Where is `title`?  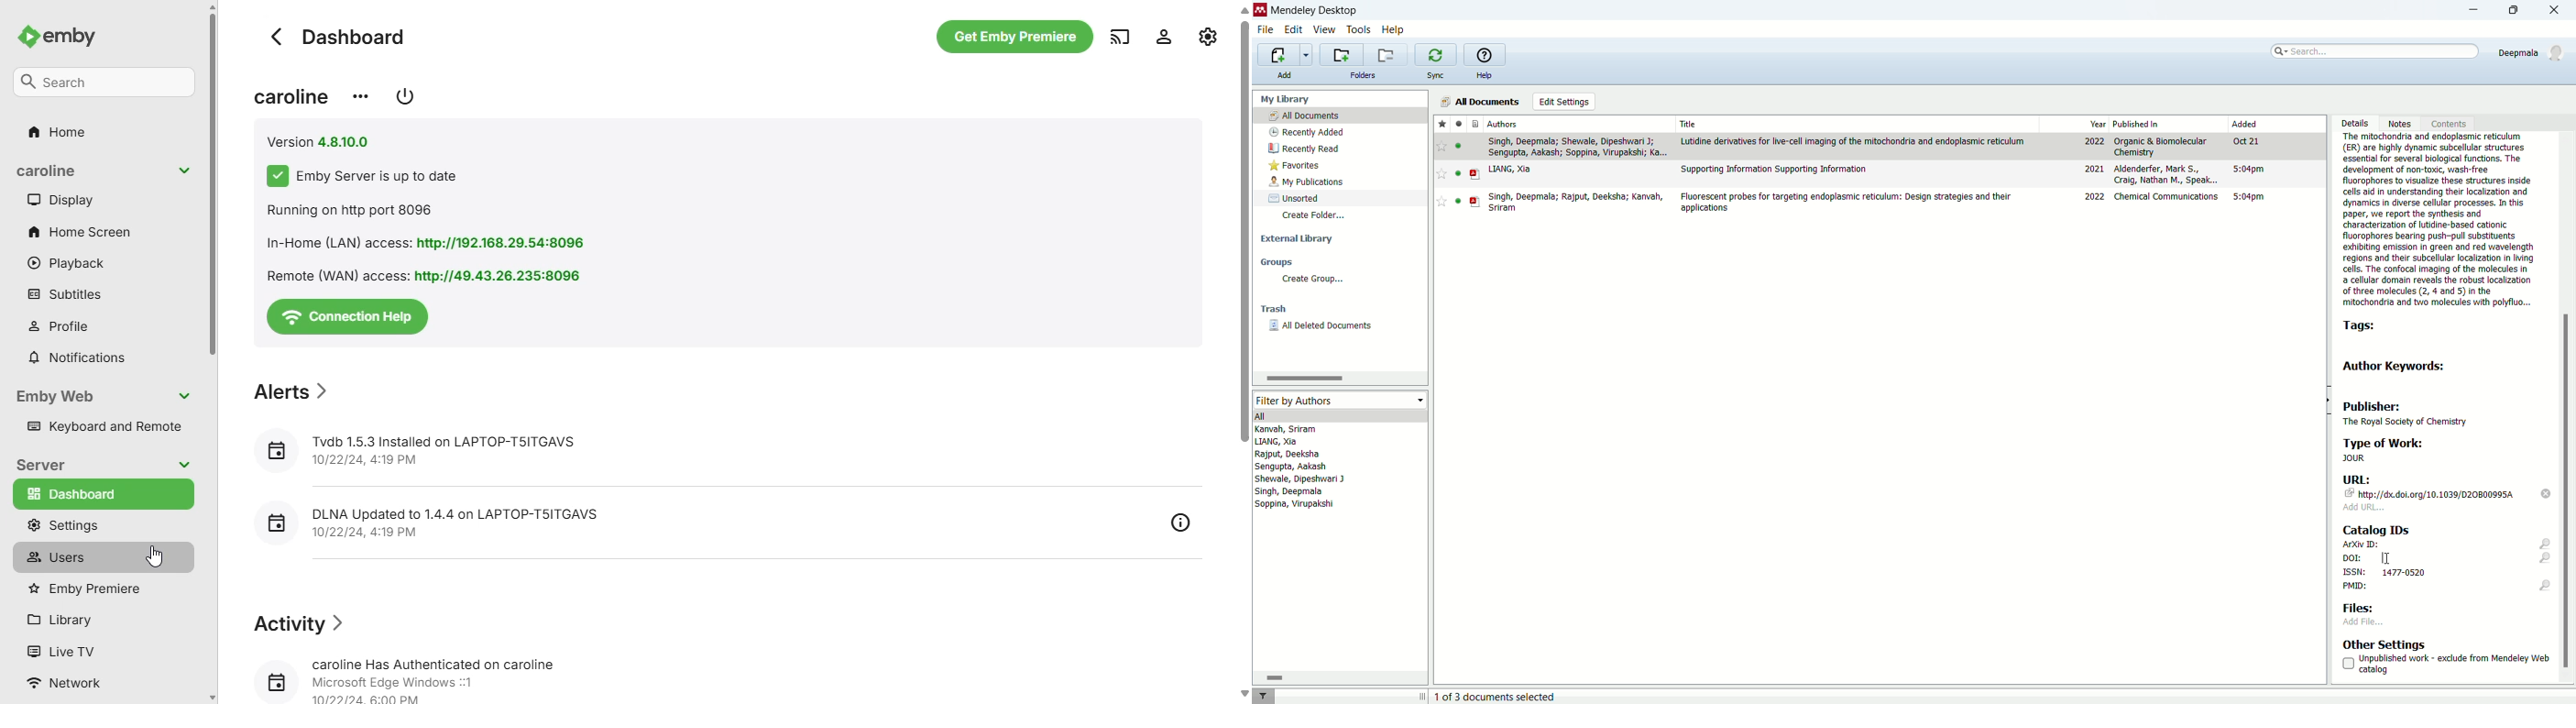
title is located at coordinates (1690, 124).